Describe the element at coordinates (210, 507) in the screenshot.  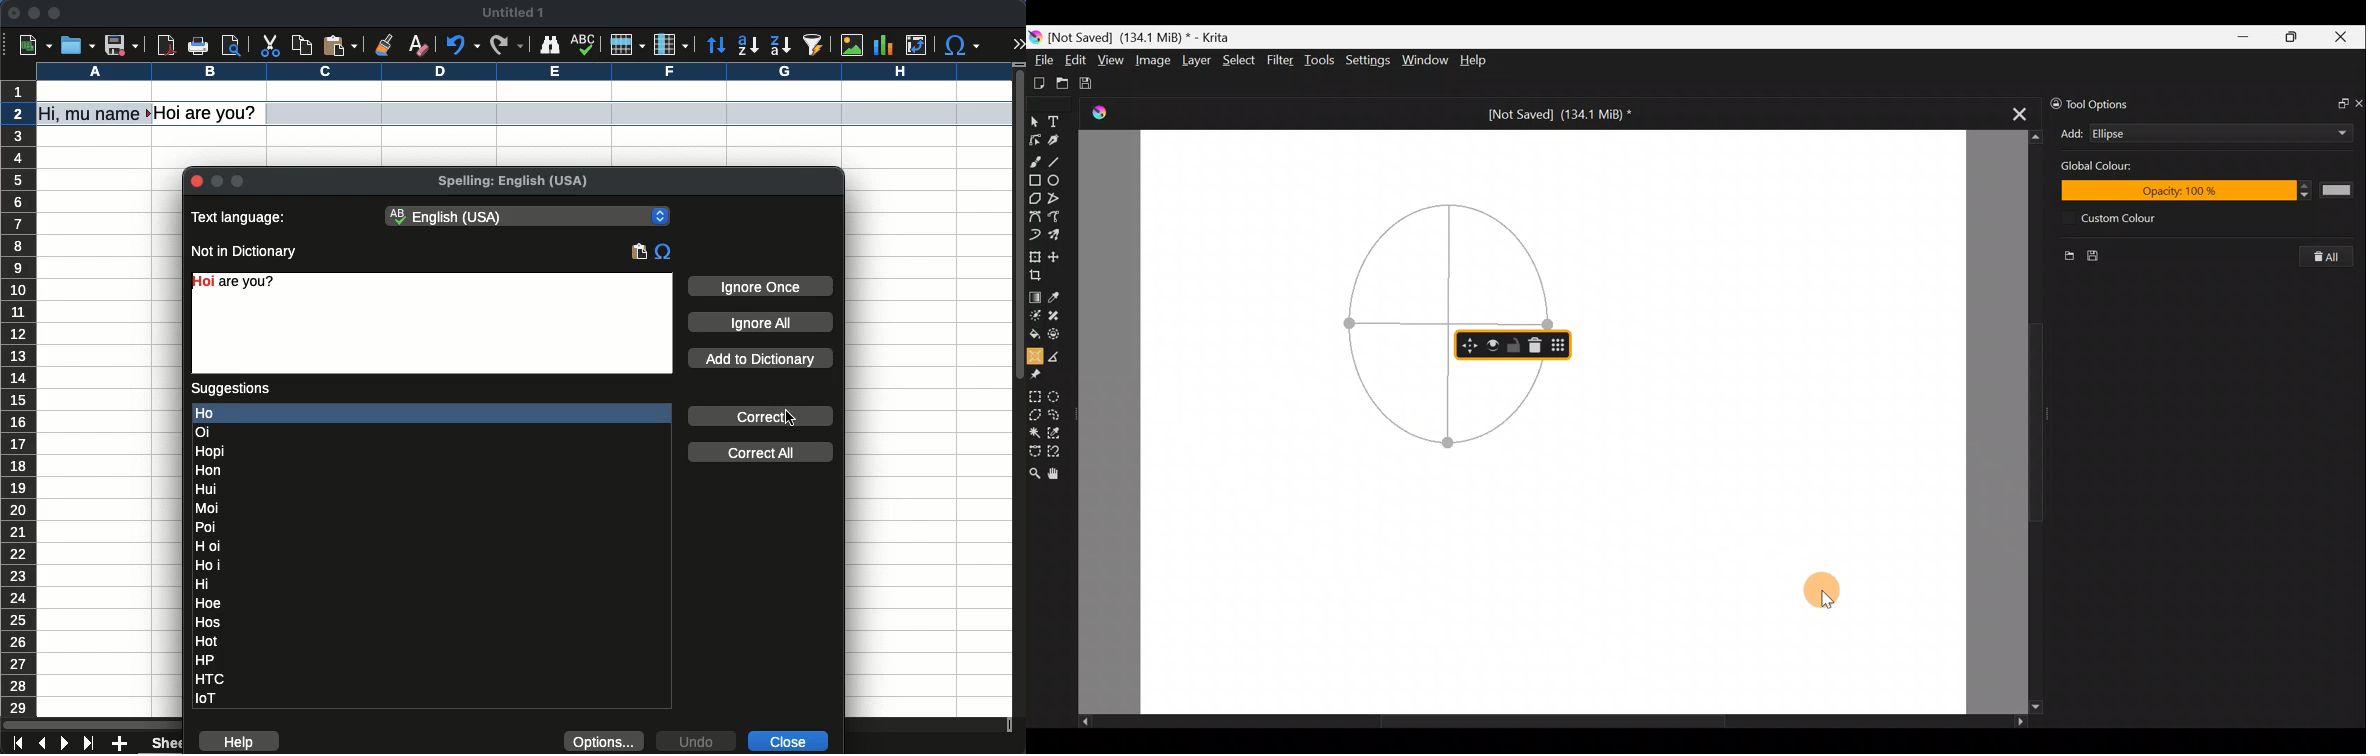
I see `Moi` at that location.